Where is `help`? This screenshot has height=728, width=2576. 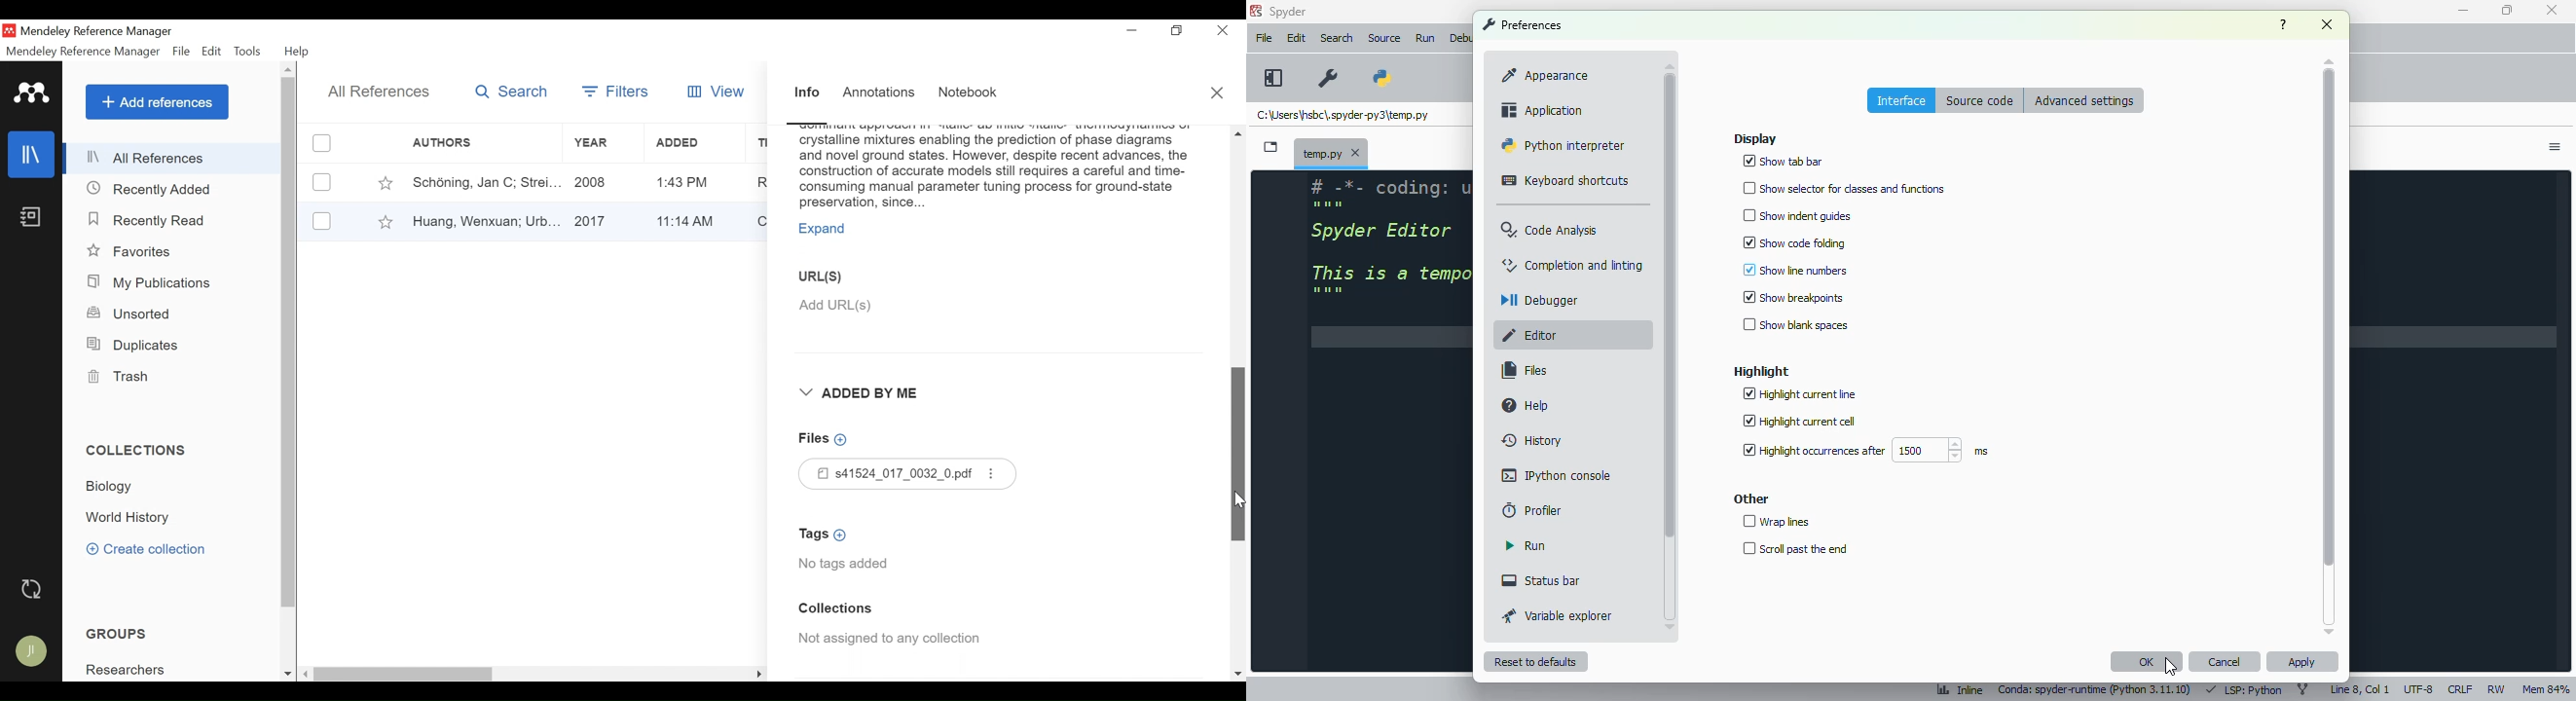 help is located at coordinates (1527, 404).